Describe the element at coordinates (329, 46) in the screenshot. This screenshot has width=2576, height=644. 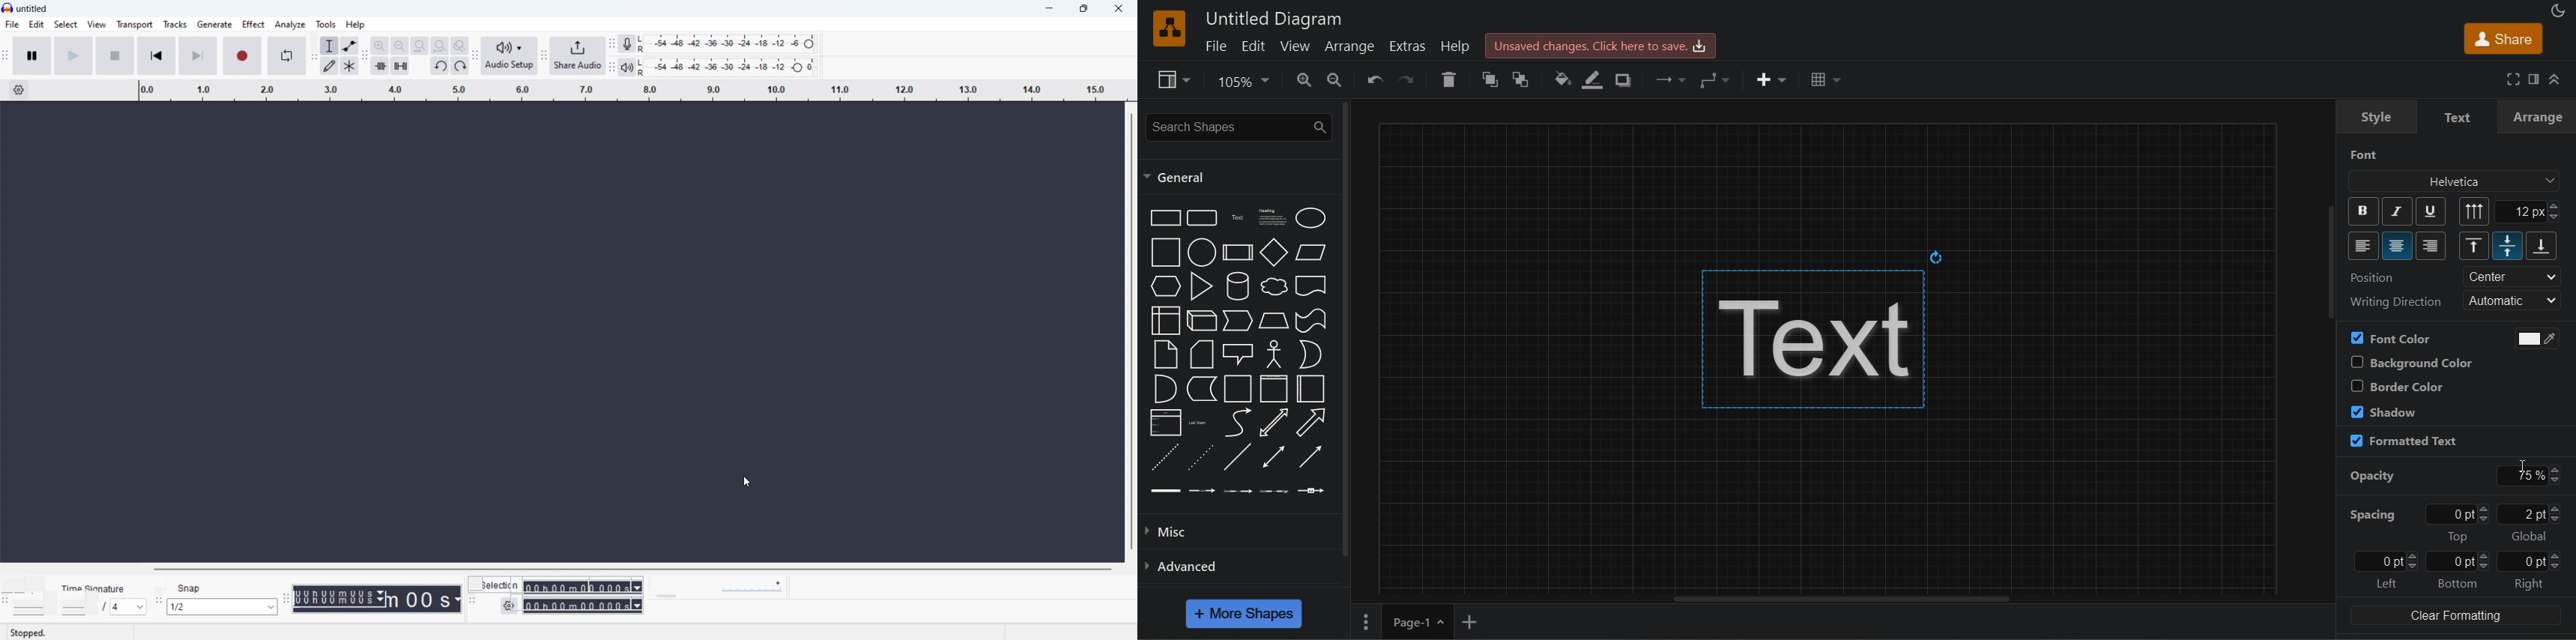
I see `selection tool` at that location.